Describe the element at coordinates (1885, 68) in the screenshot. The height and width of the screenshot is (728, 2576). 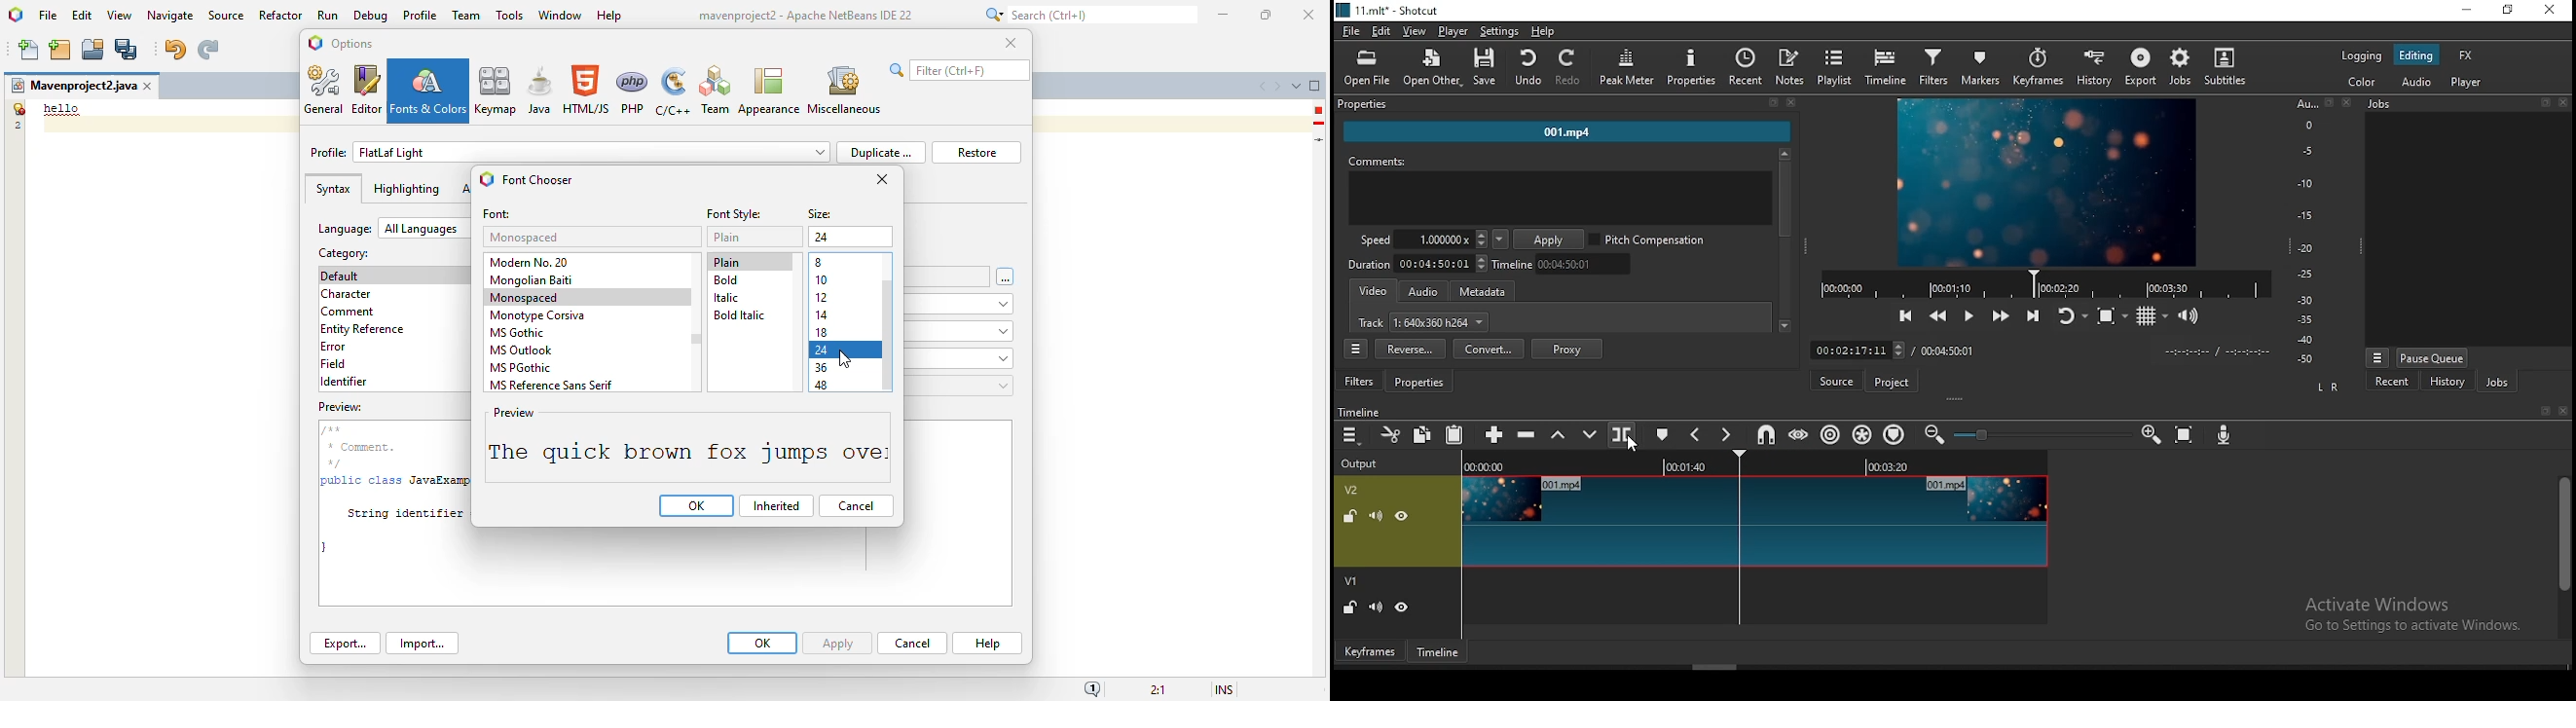
I see `timeline` at that location.